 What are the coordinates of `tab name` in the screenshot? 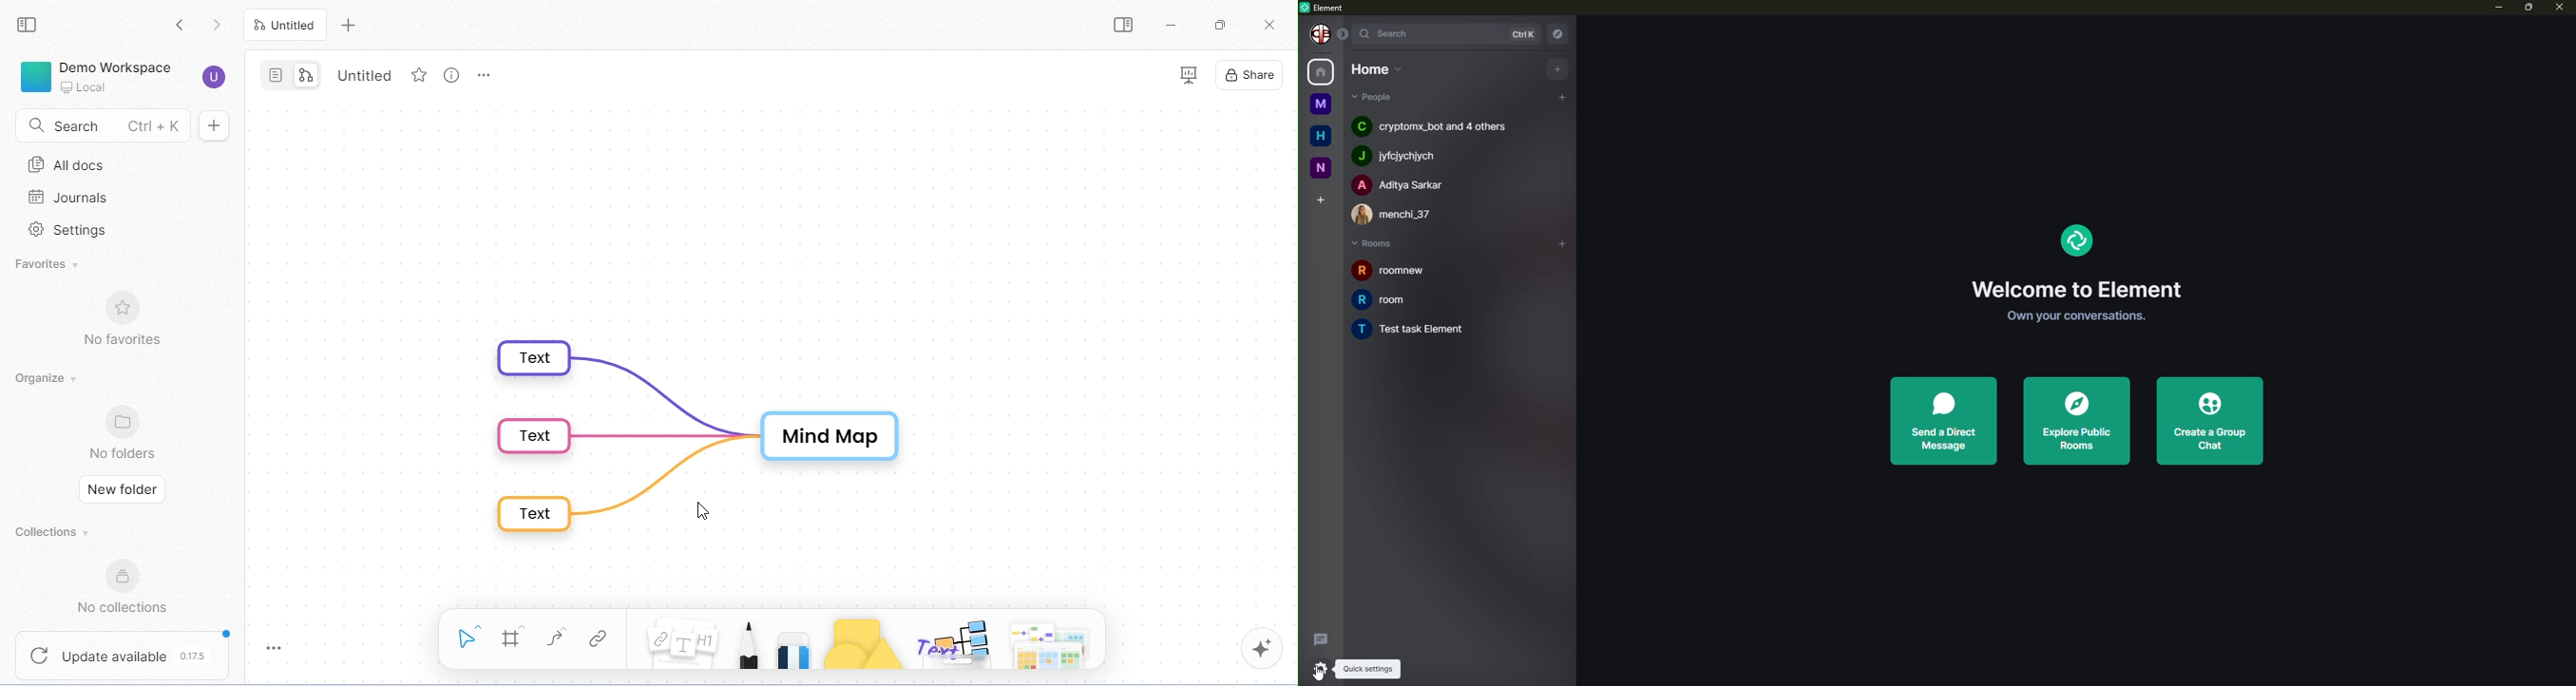 It's located at (372, 75).